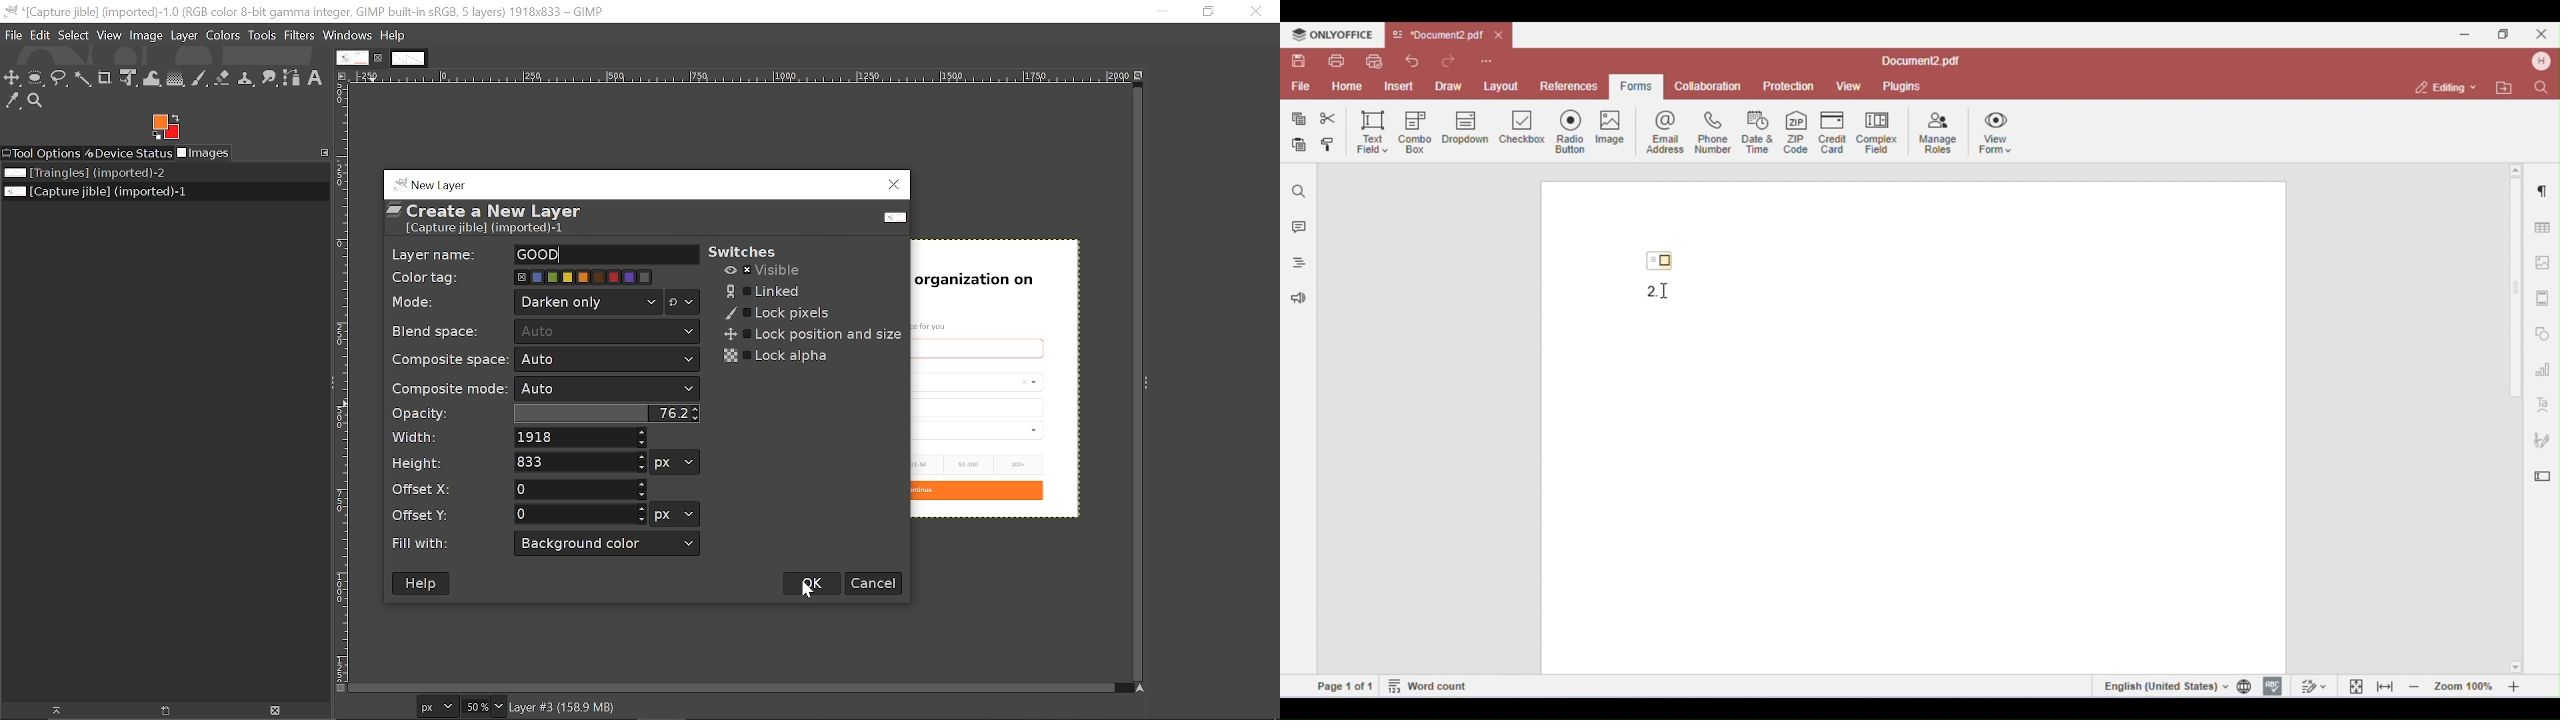  Describe the element at coordinates (1140, 74) in the screenshot. I see `Zoom image when window size changes` at that location.